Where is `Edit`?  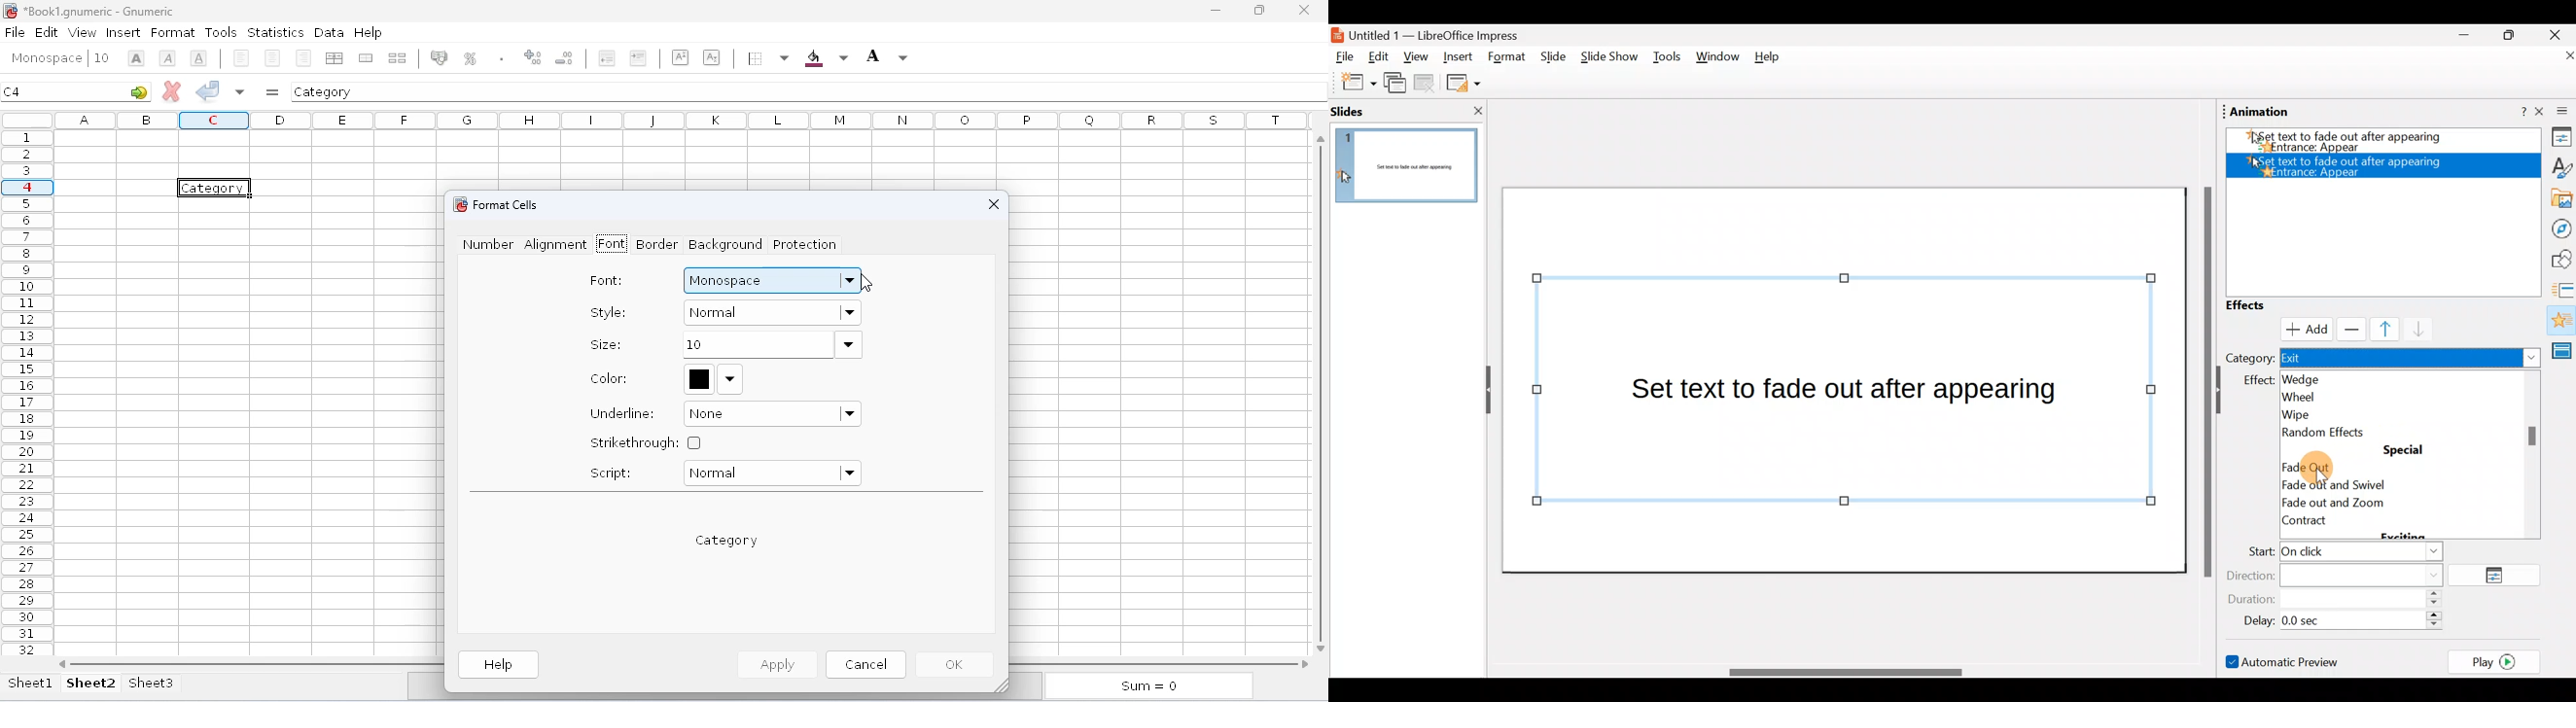 Edit is located at coordinates (1383, 58).